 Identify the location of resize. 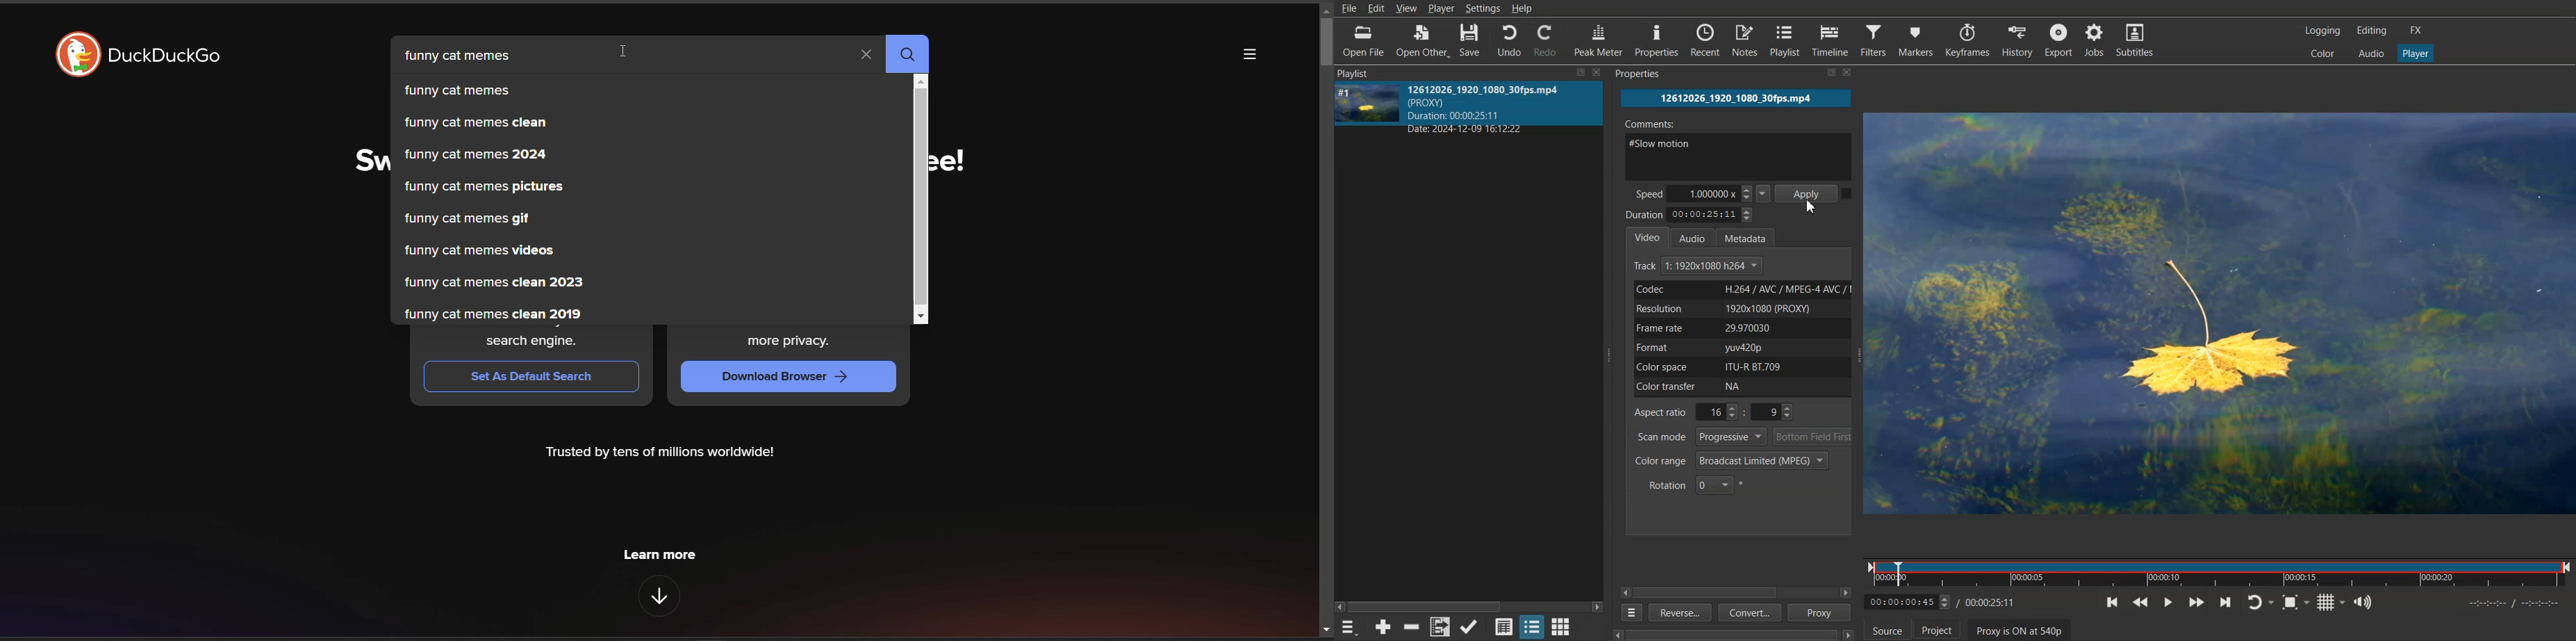
(1578, 73).